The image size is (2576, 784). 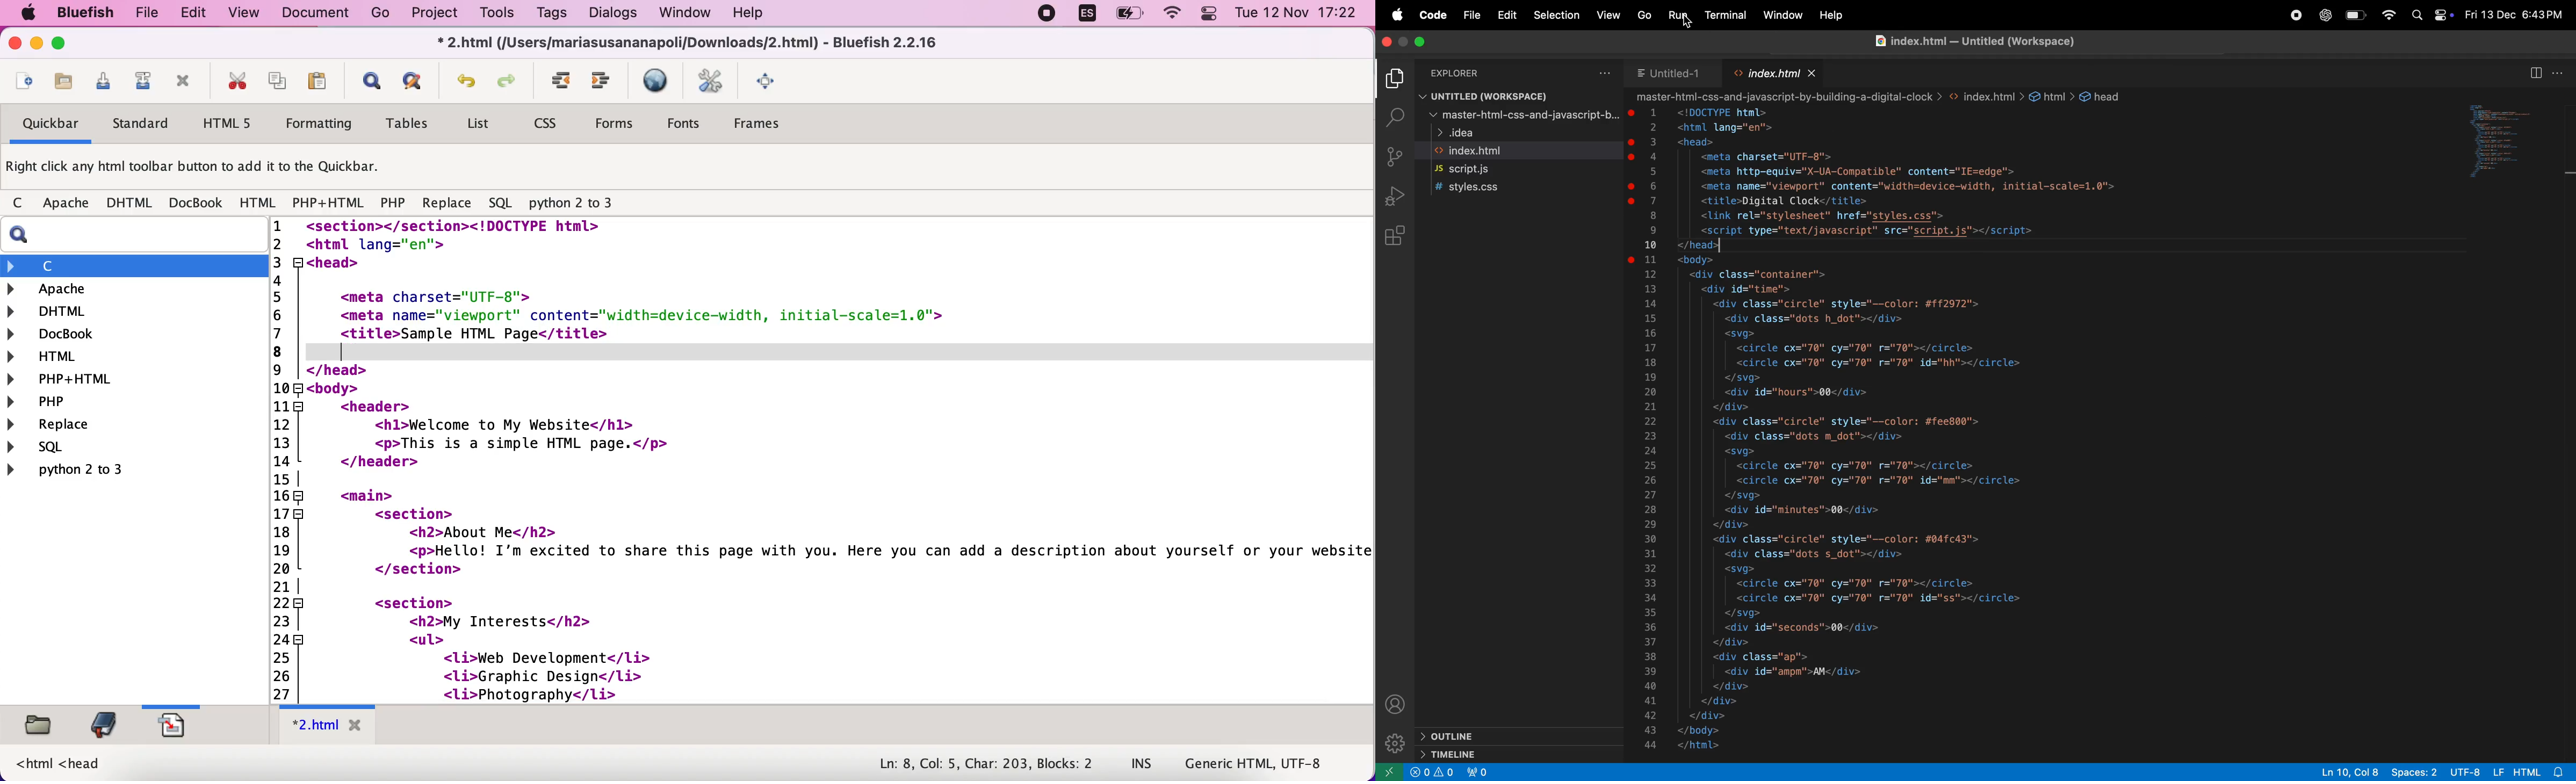 What do you see at coordinates (2358, 16) in the screenshot?
I see `battery` at bounding box center [2358, 16].